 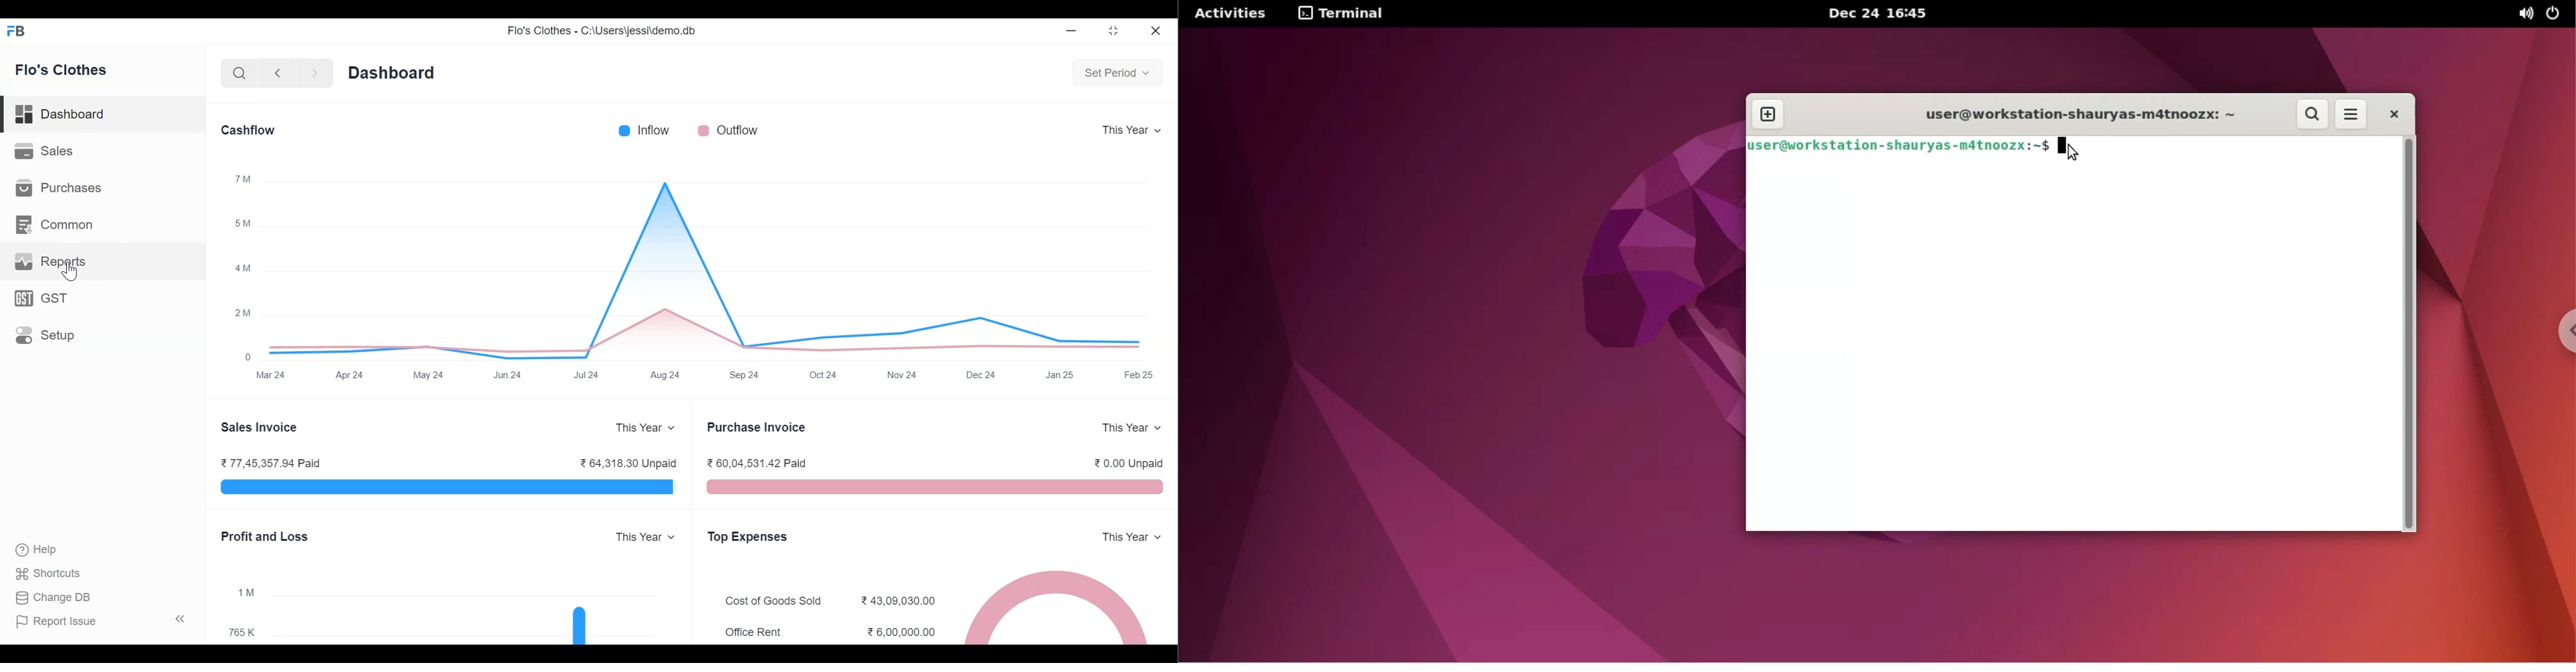 I want to click on Change DB, so click(x=56, y=597).